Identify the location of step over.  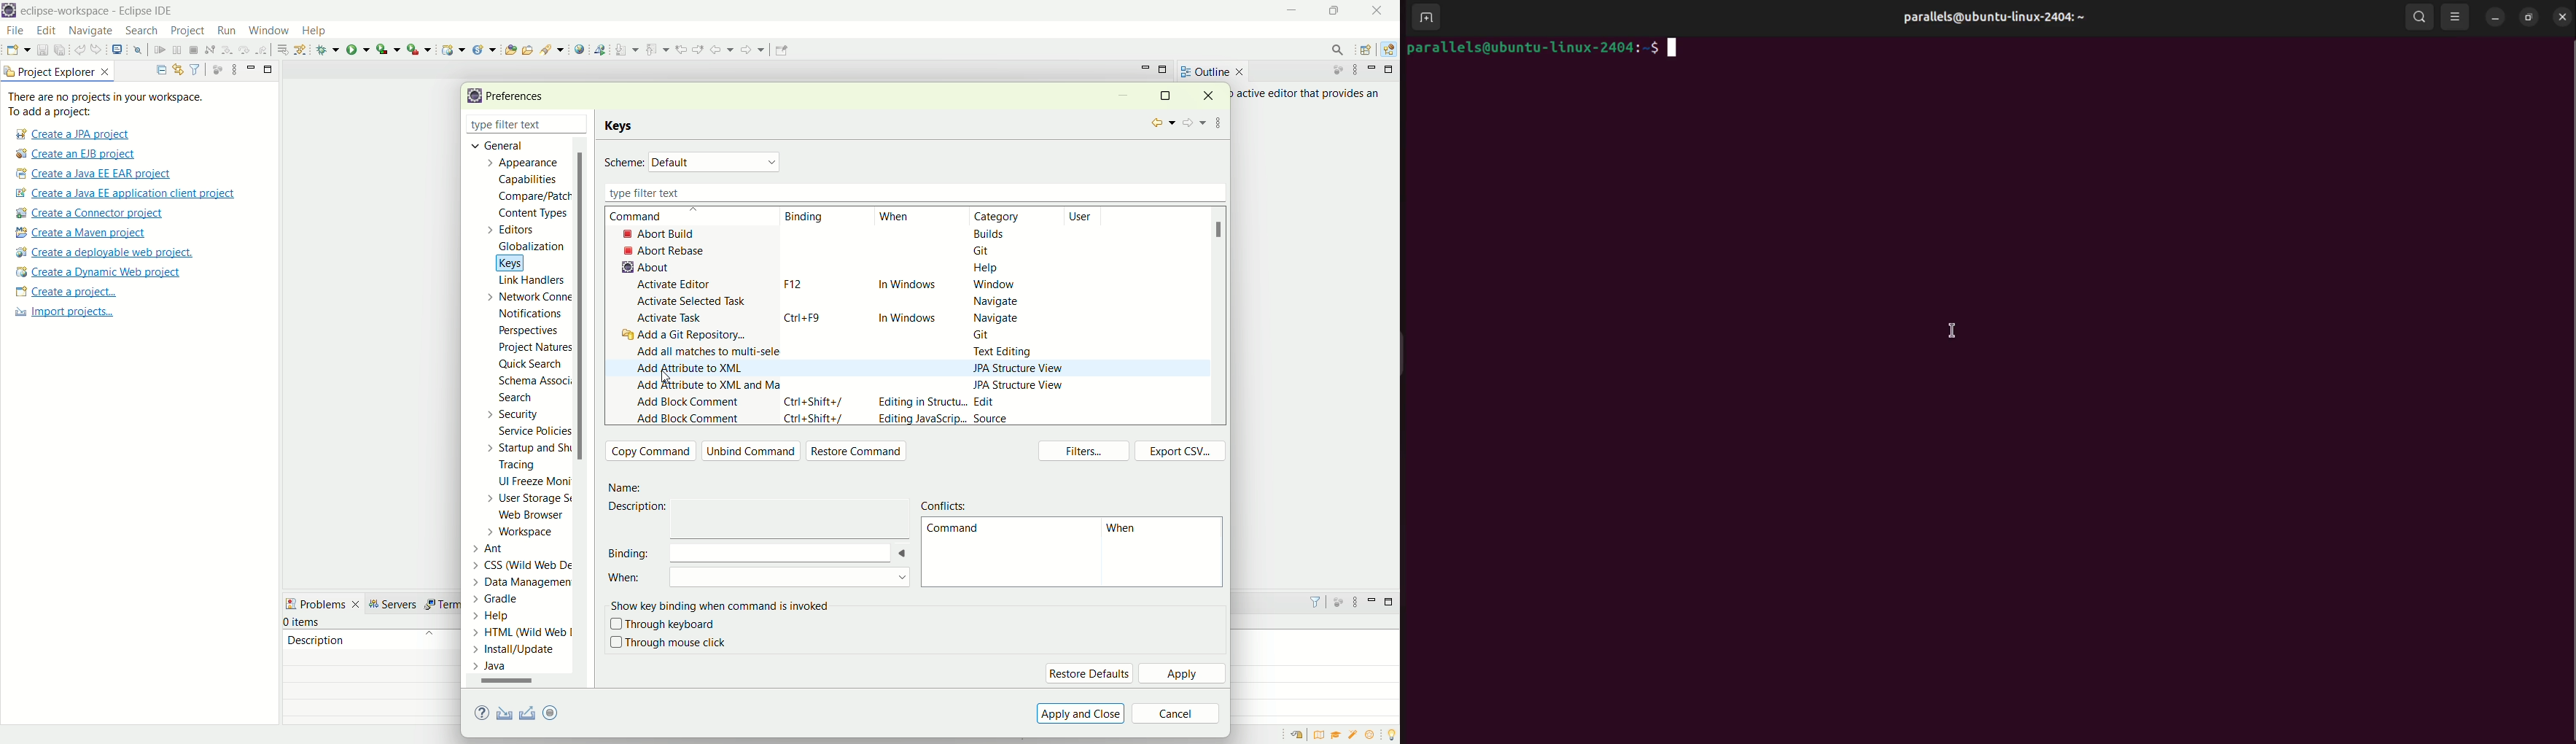
(244, 49).